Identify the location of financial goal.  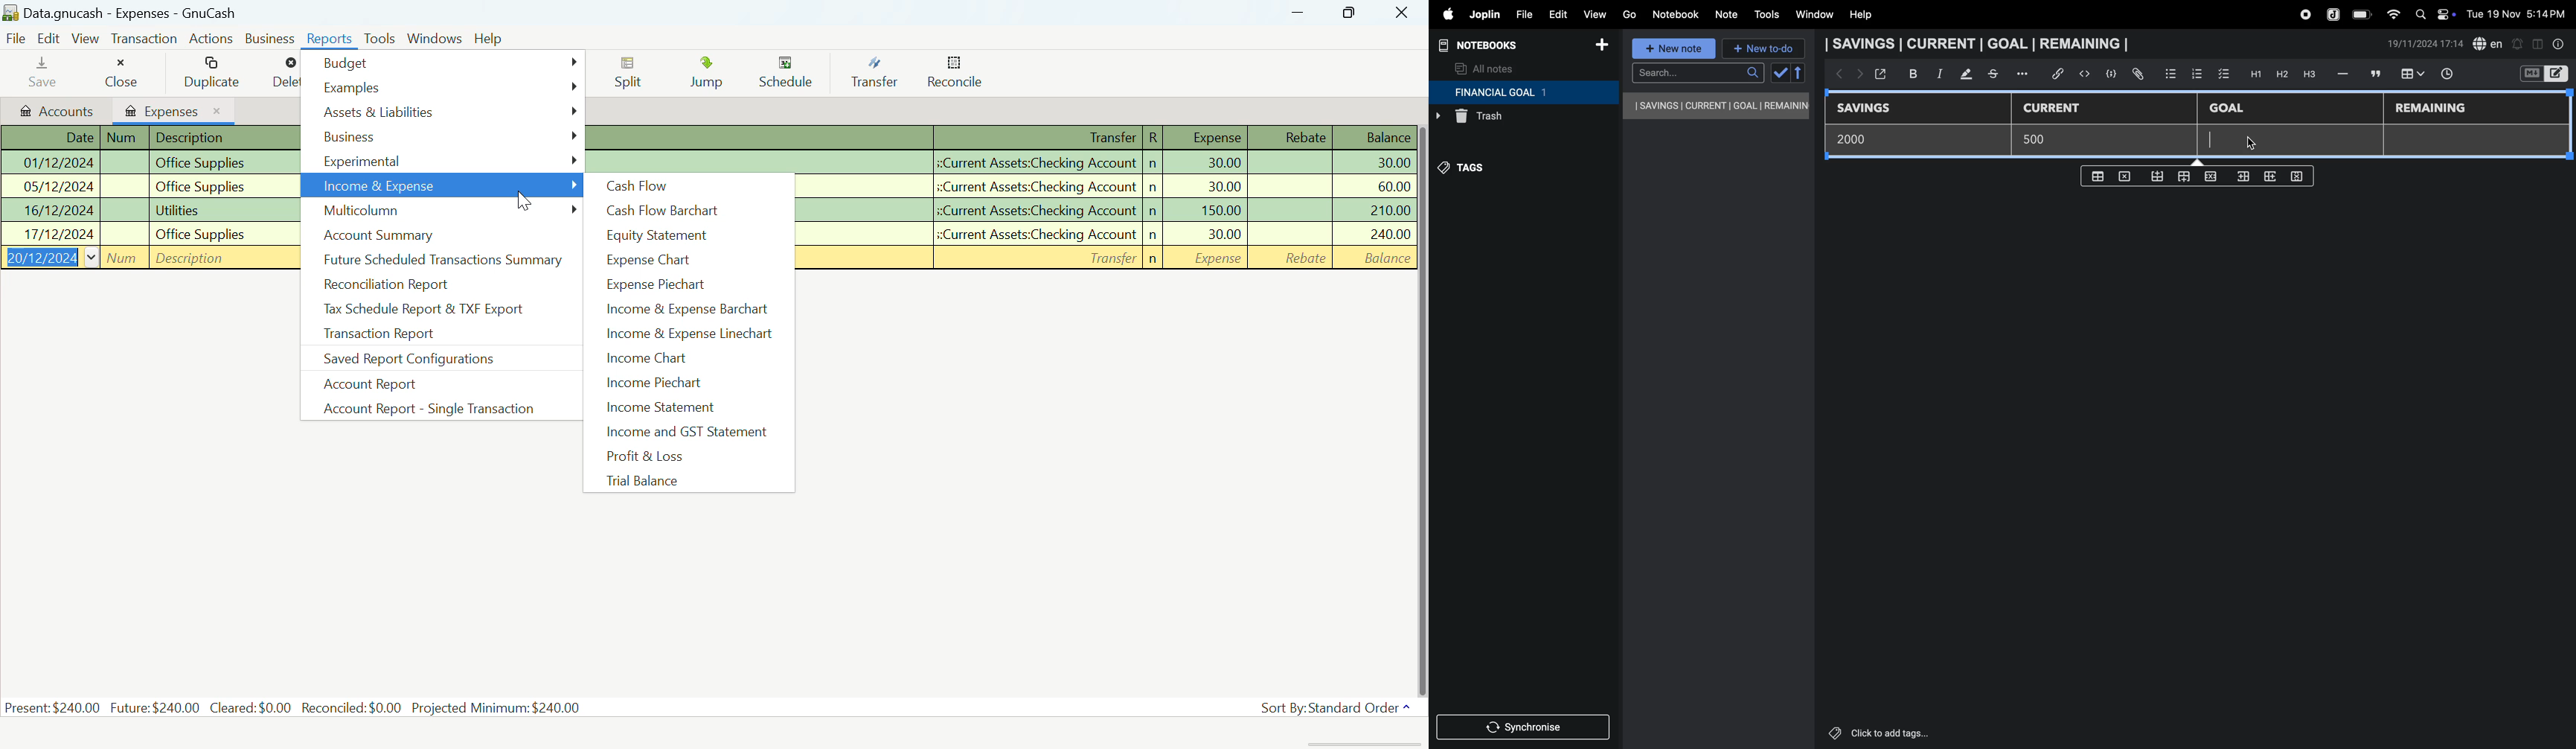
(1523, 92).